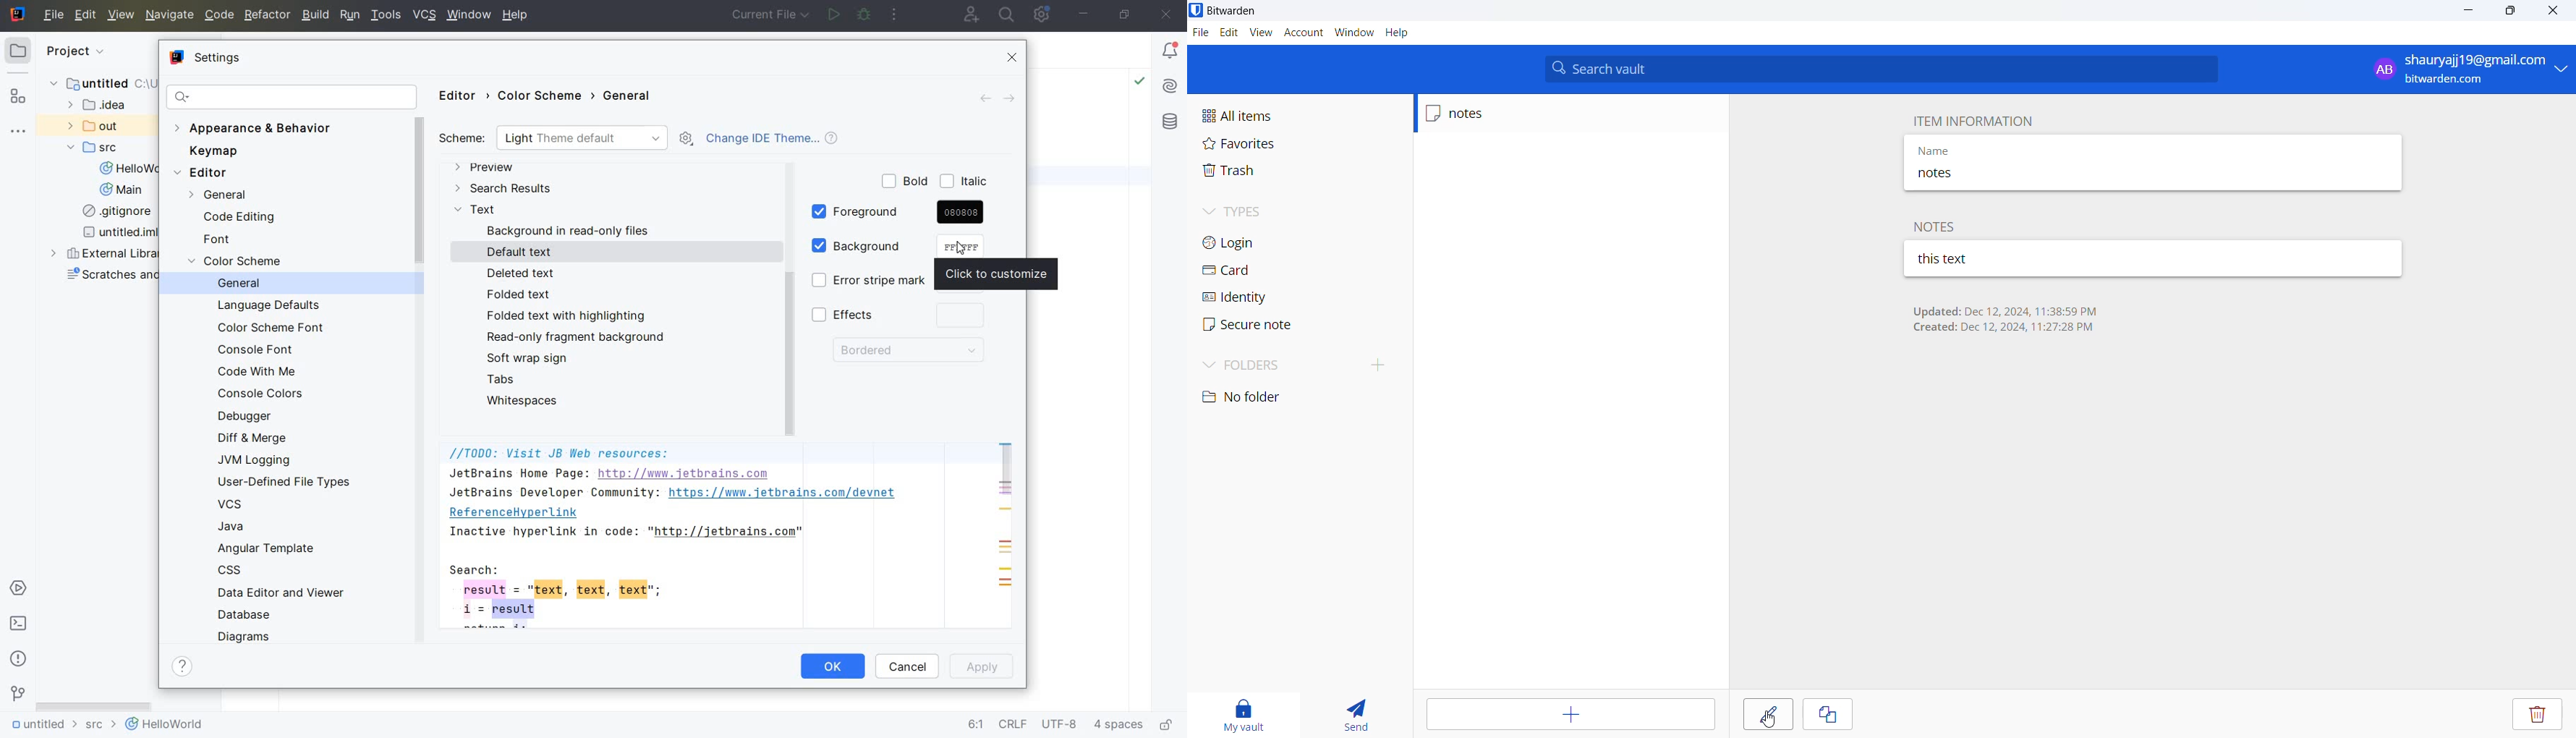 This screenshot has height=756, width=2576. Describe the element at coordinates (19, 624) in the screenshot. I see `terminal` at that location.